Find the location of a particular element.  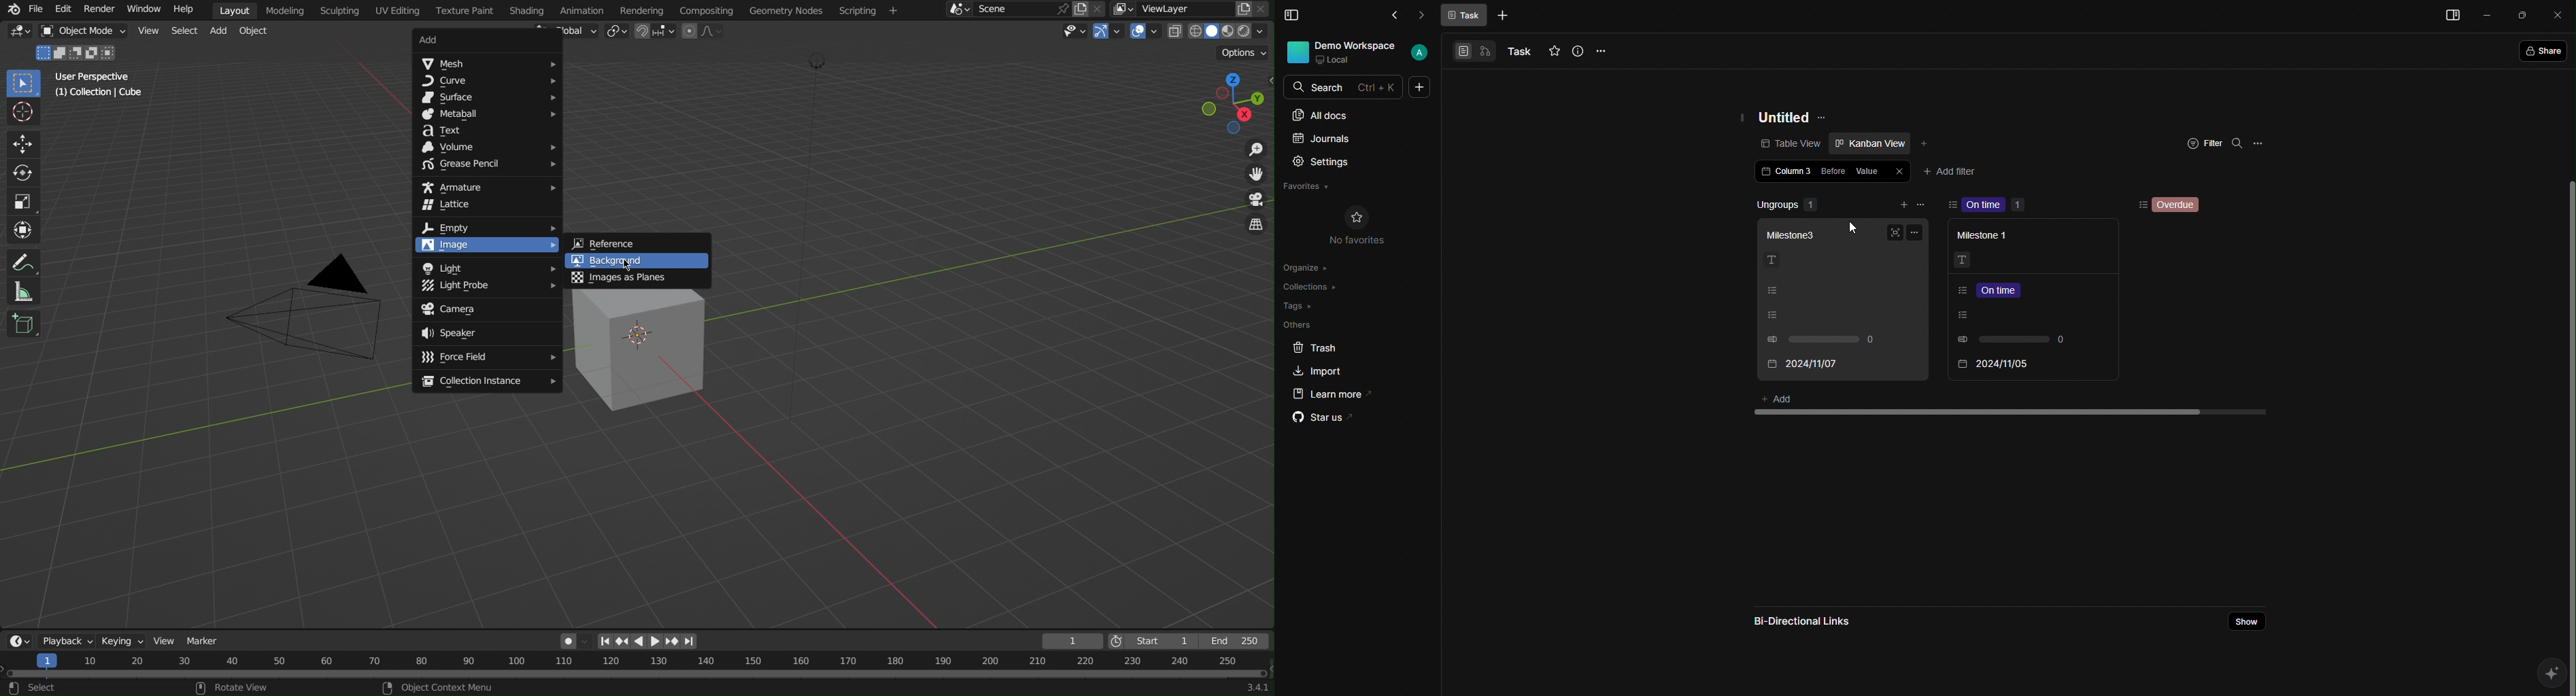

Volume is located at coordinates (487, 149).